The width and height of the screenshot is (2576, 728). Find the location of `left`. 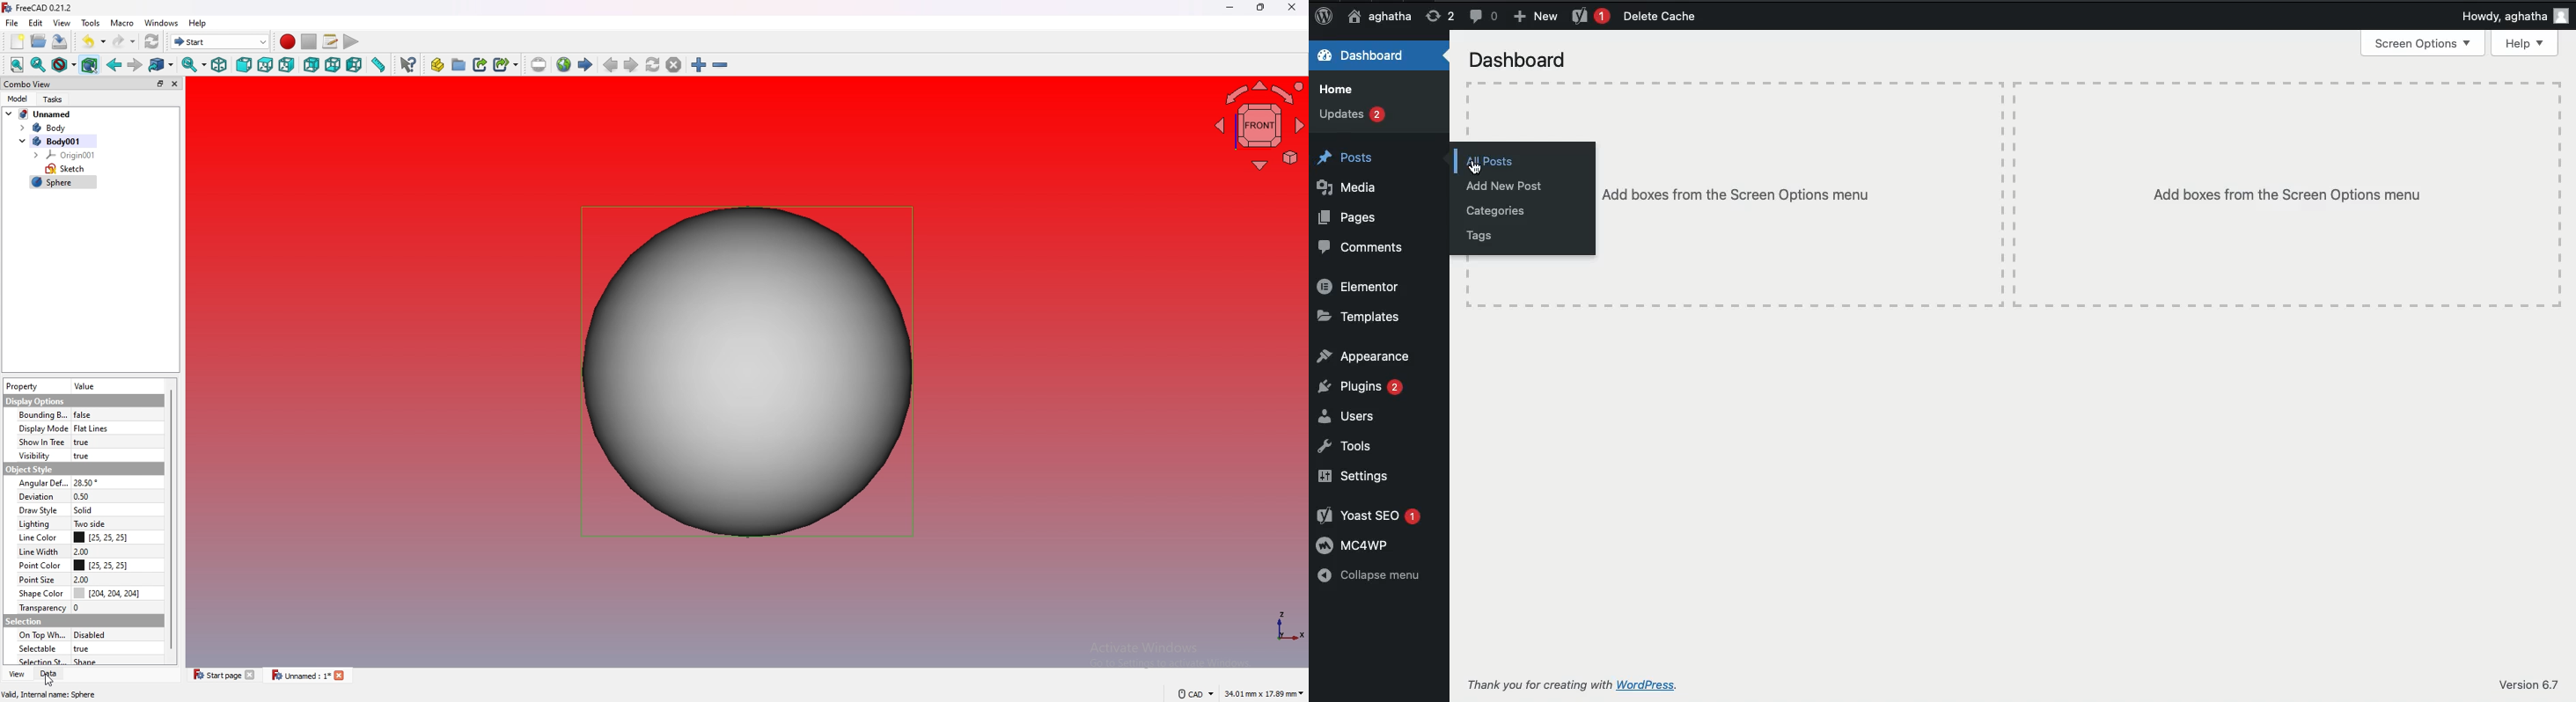

left is located at coordinates (355, 65).